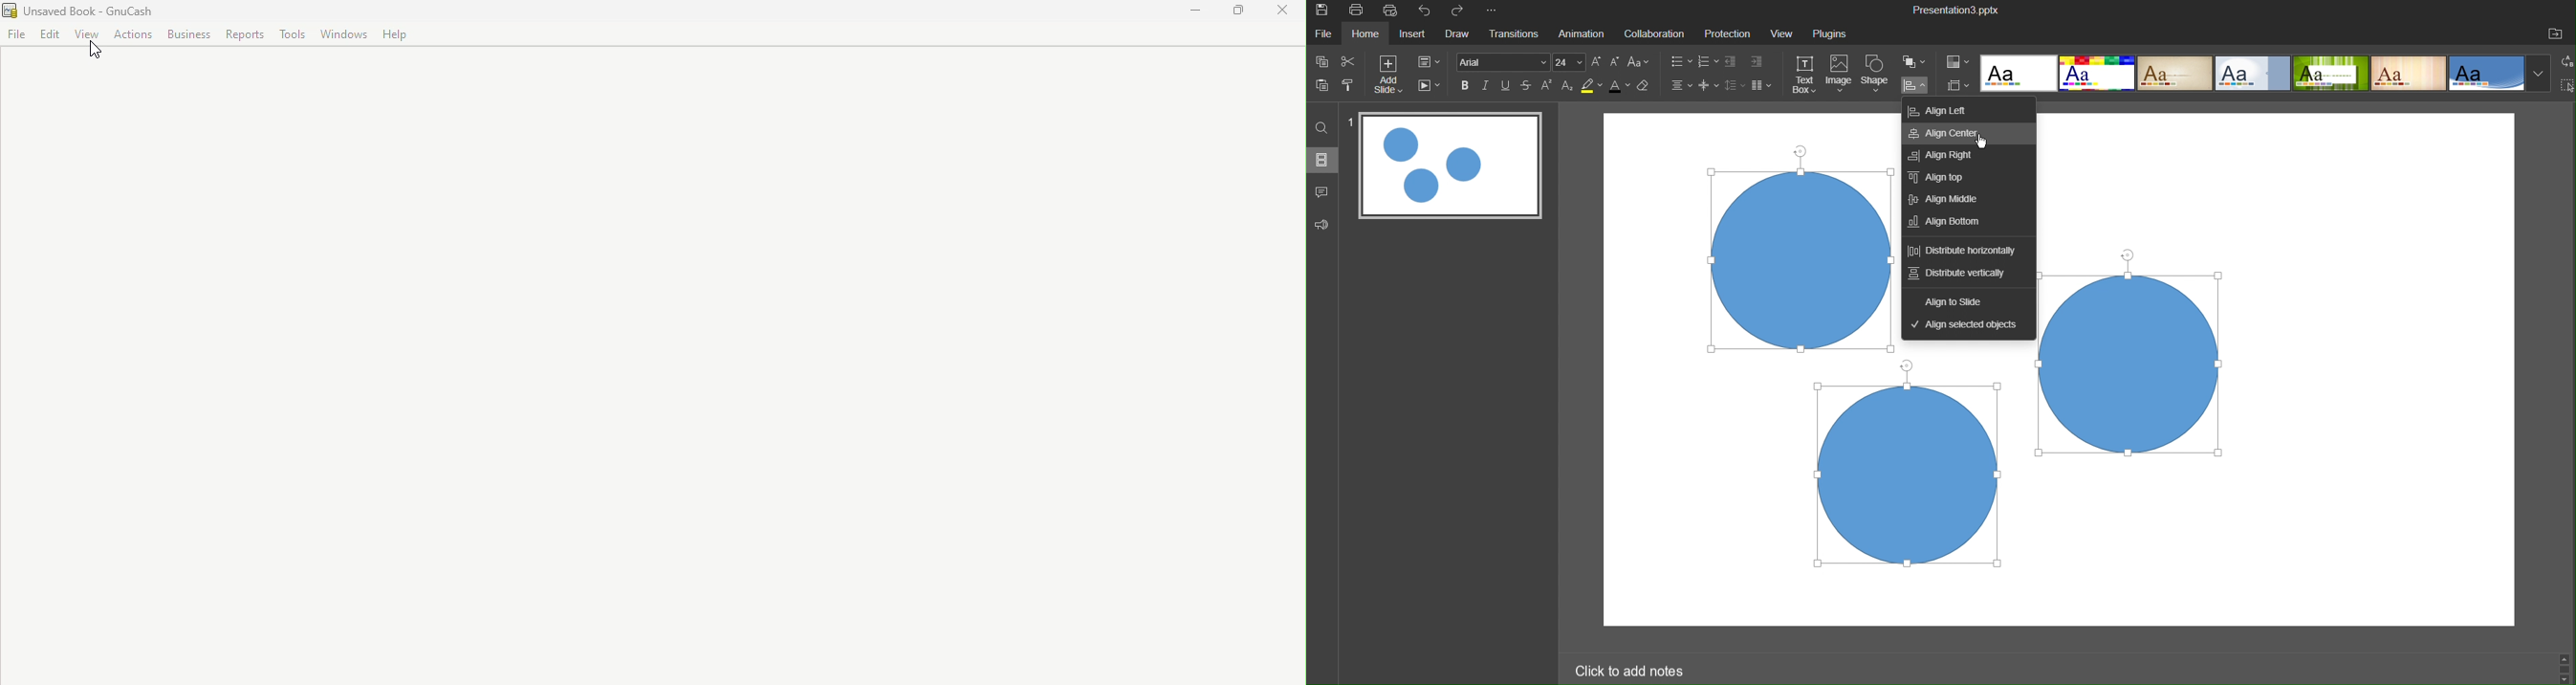 The height and width of the screenshot is (700, 2576). I want to click on Image, so click(1840, 75).